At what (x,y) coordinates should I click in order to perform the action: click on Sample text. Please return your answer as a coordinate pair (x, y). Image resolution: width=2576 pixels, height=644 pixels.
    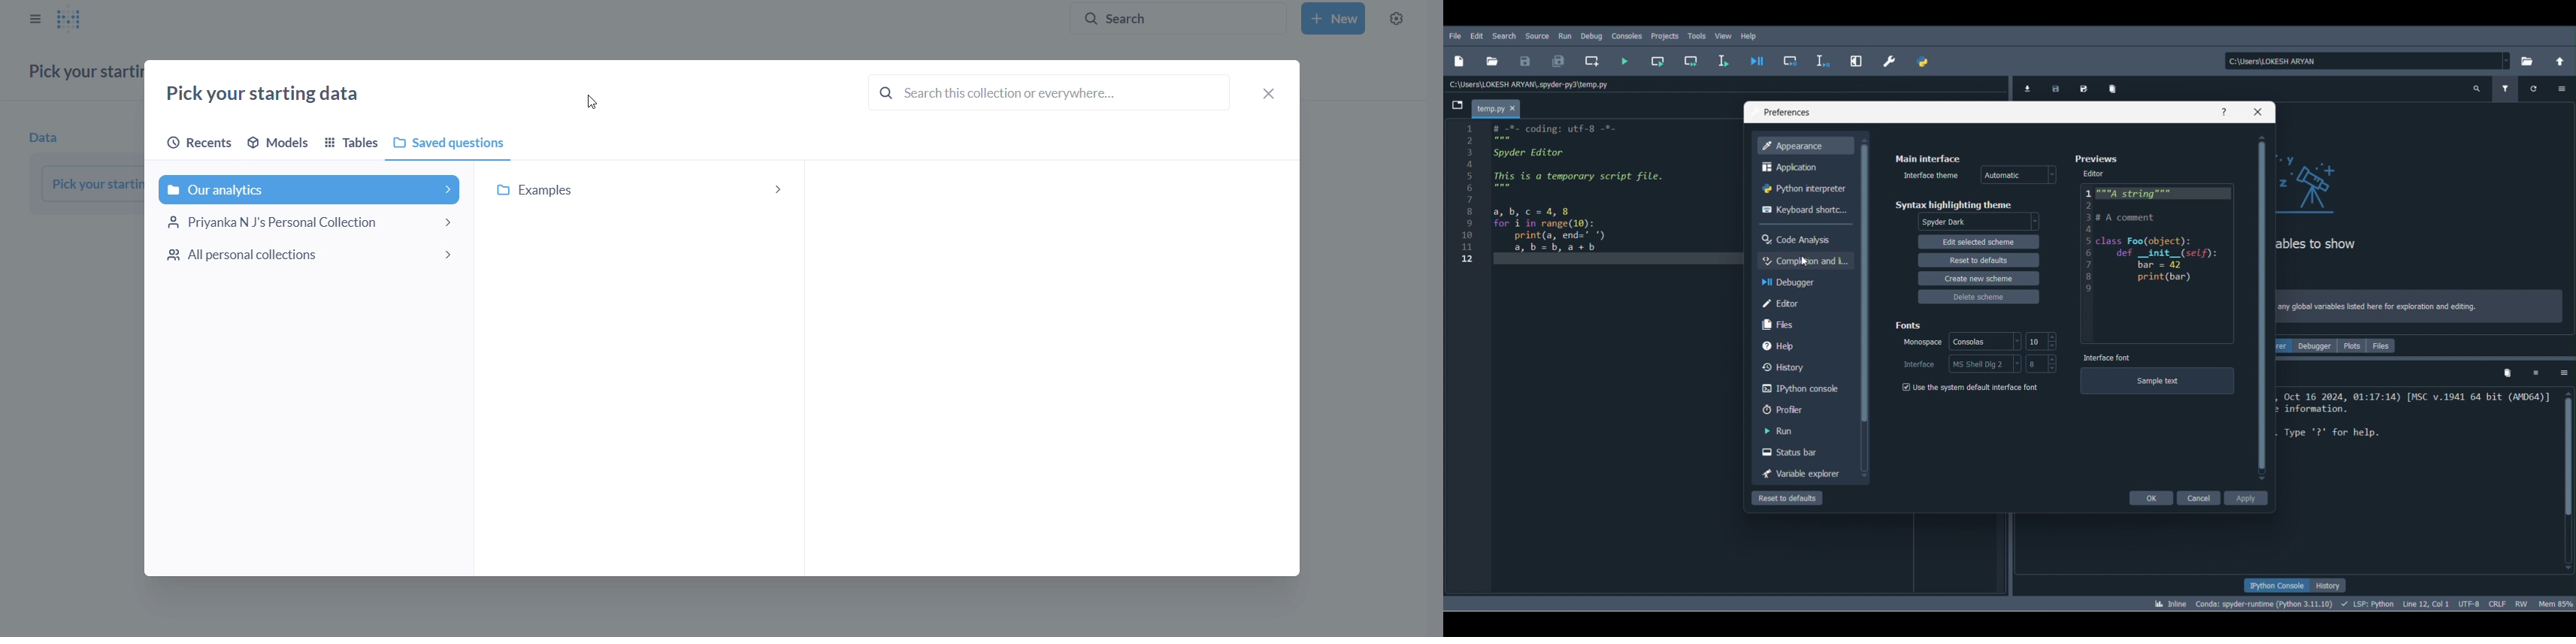
    Looking at the image, I should click on (2161, 381).